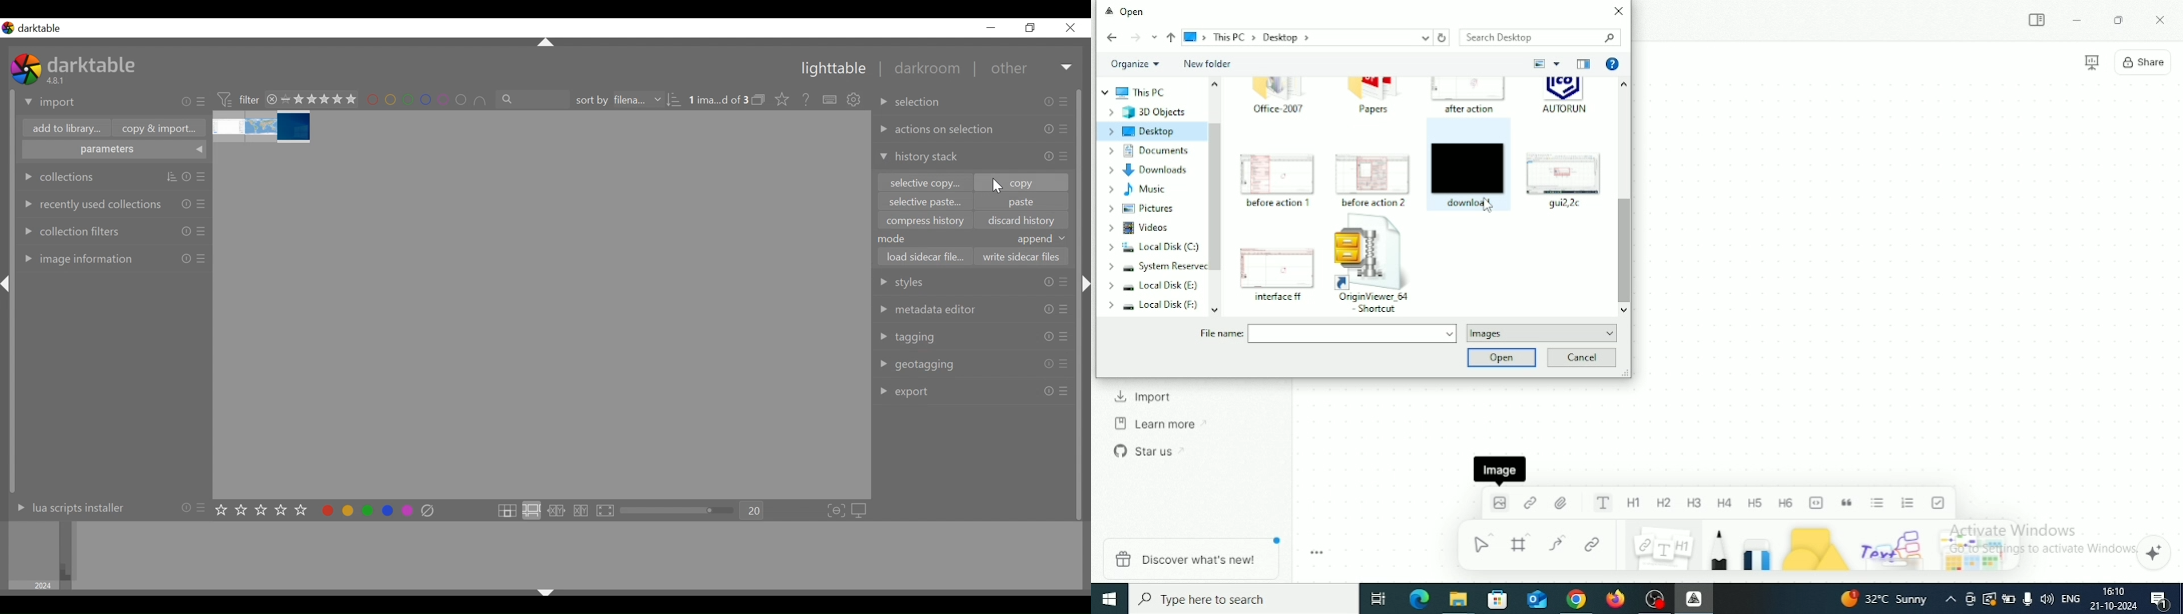 This screenshot has height=616, width=2184. What do you see at coordinates (1664, 504) in the screenshot?
I see `Heading 2` at bounding box center [1664, 504].